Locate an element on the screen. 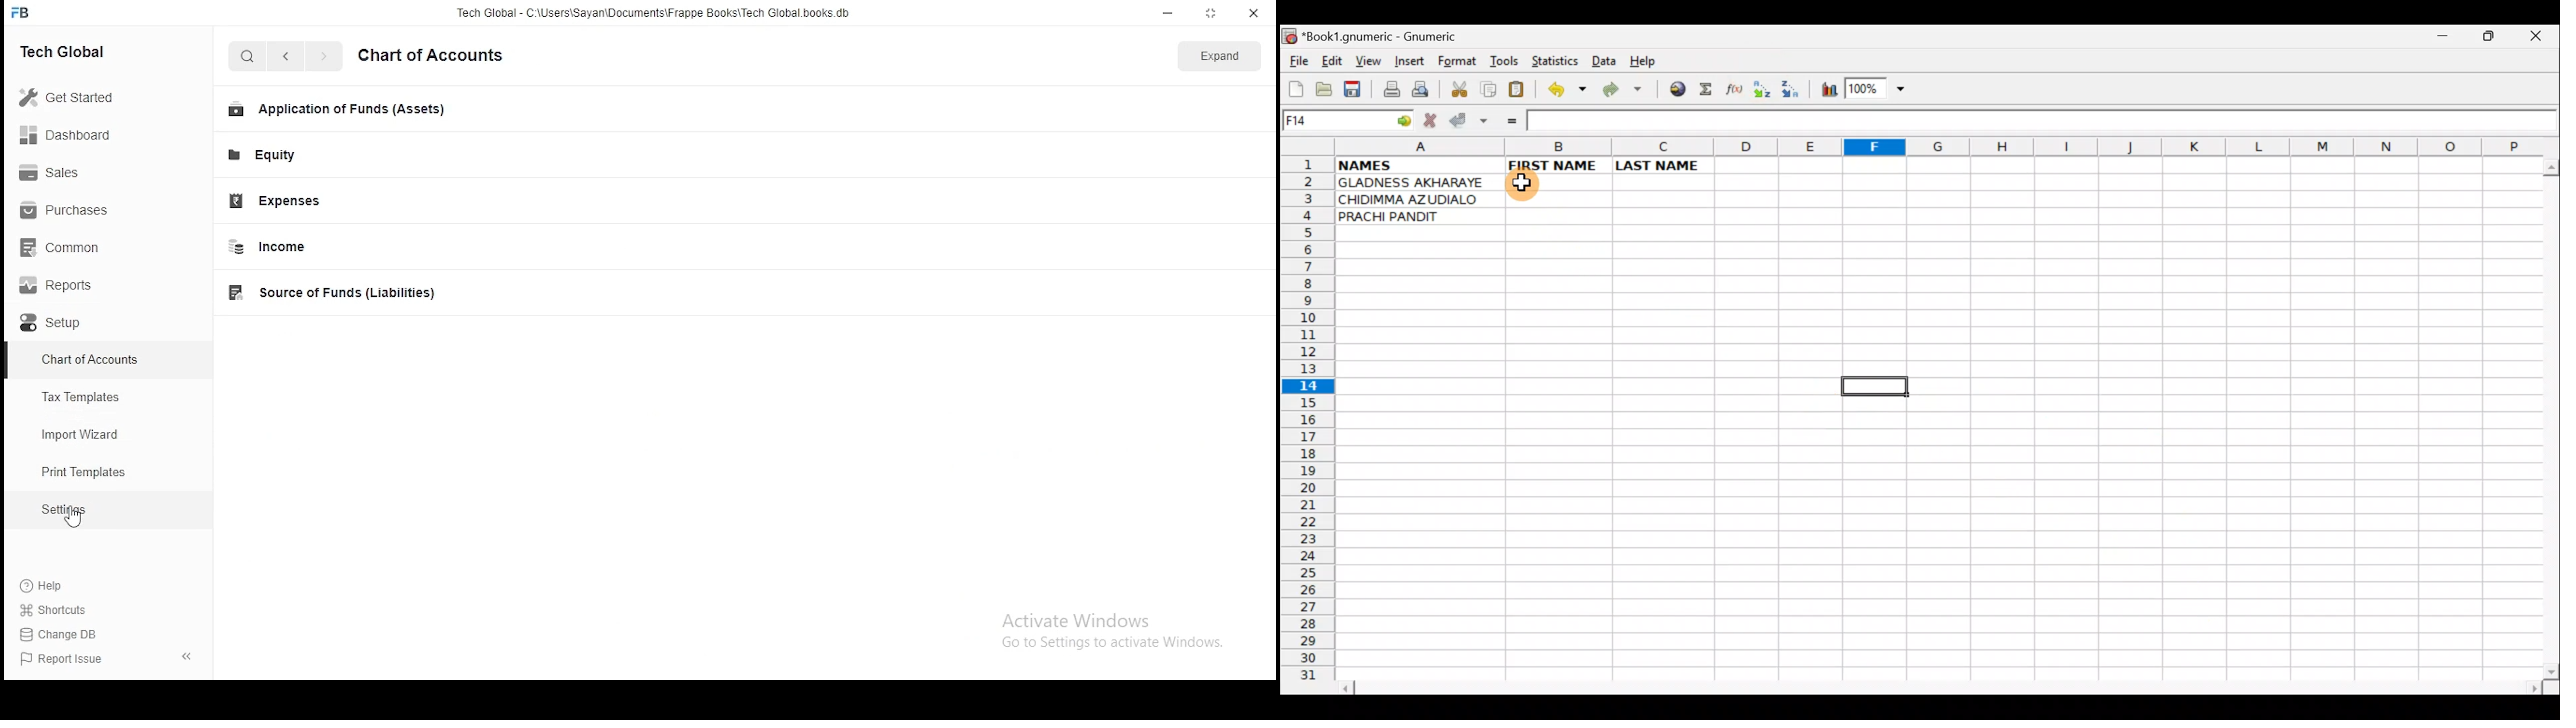 This screenshot has width=2576, height=728. chart of accounts is located at coordinates (80, 362).